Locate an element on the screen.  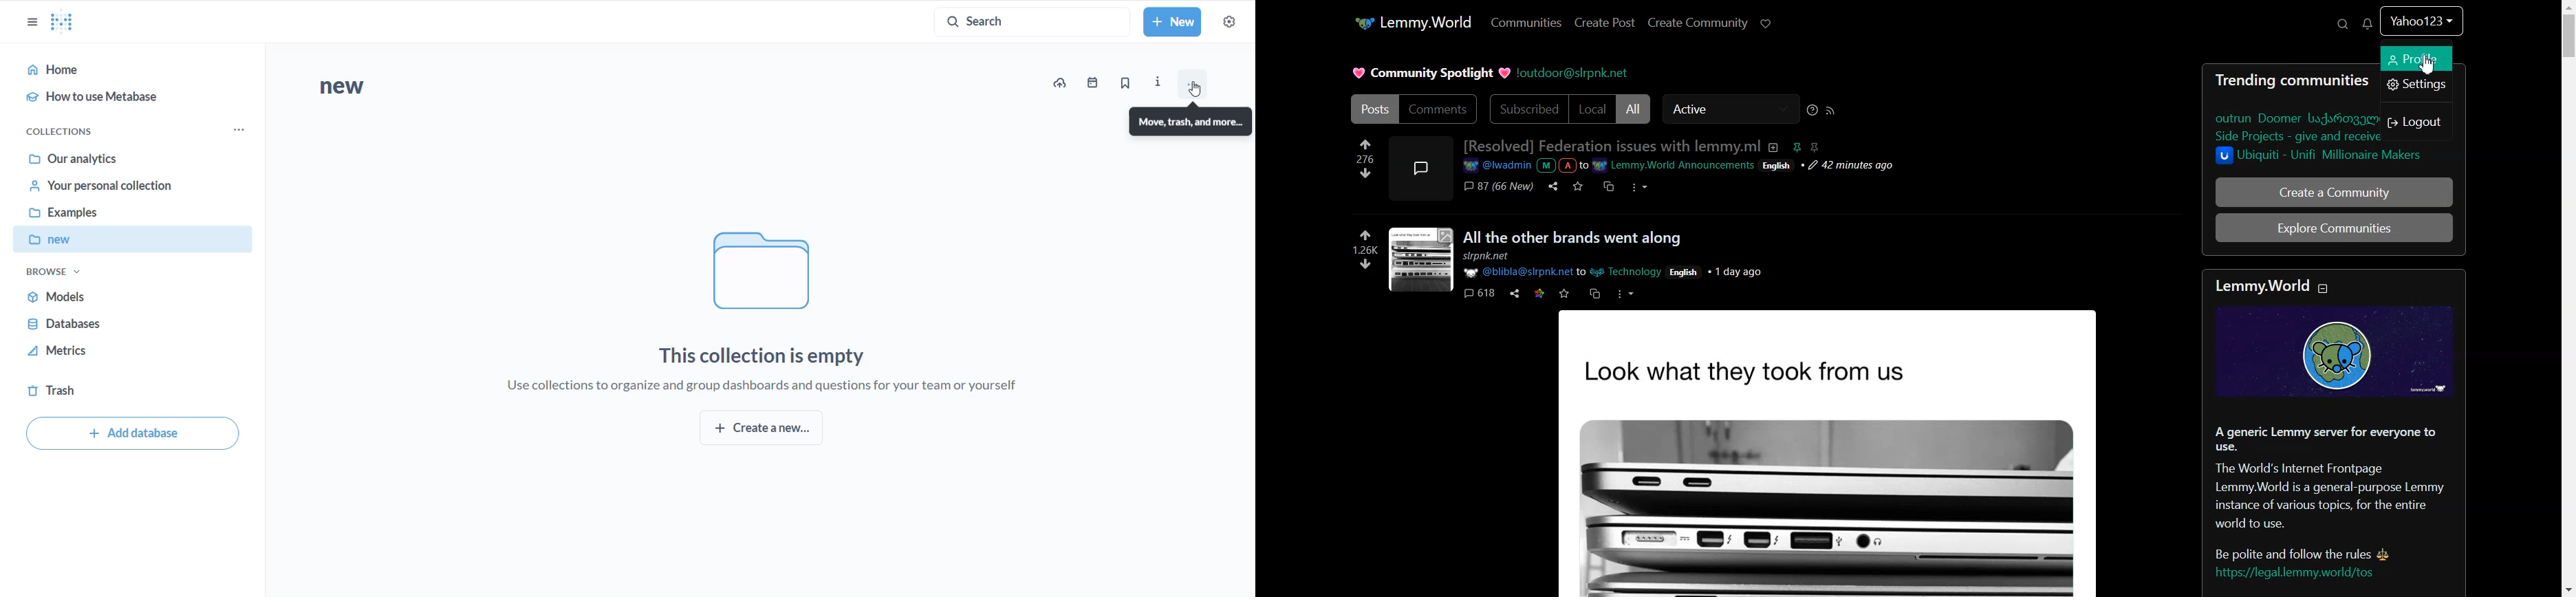
yahoo123 is located at coordinates (2423, 23).